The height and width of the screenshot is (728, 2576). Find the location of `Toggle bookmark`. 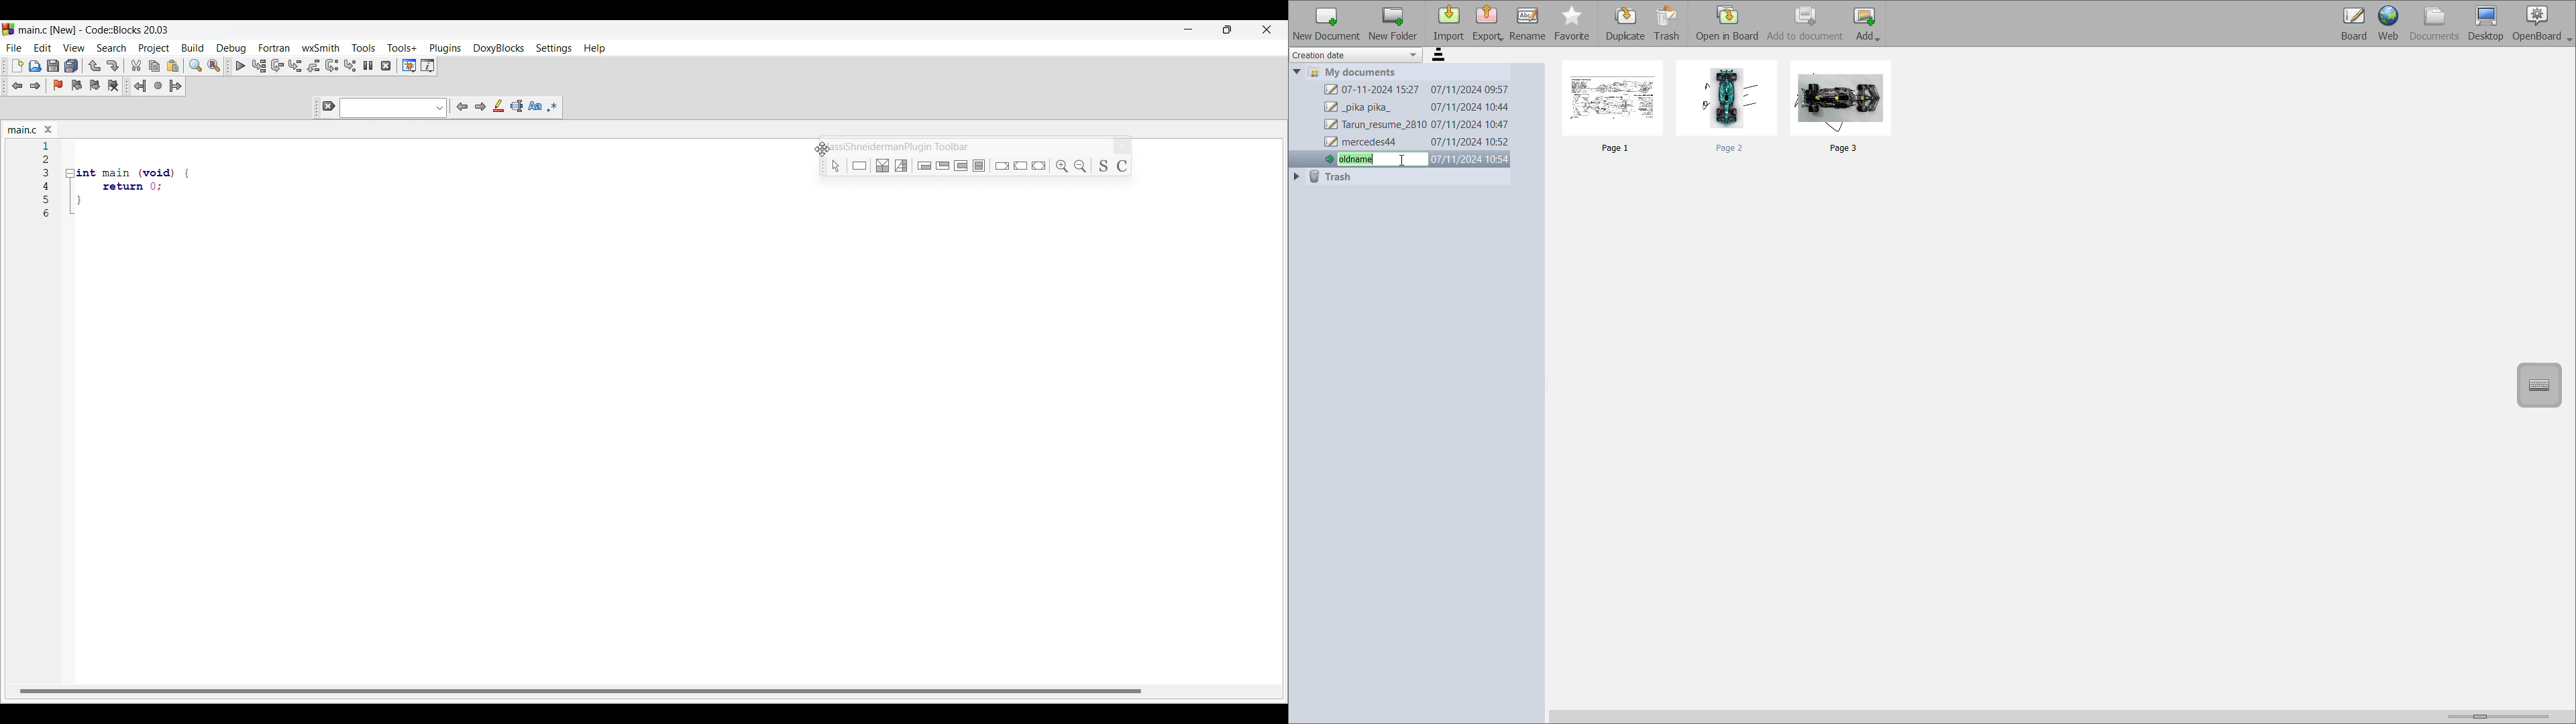

Toggle bookmark is located at coordinates (58, 85).